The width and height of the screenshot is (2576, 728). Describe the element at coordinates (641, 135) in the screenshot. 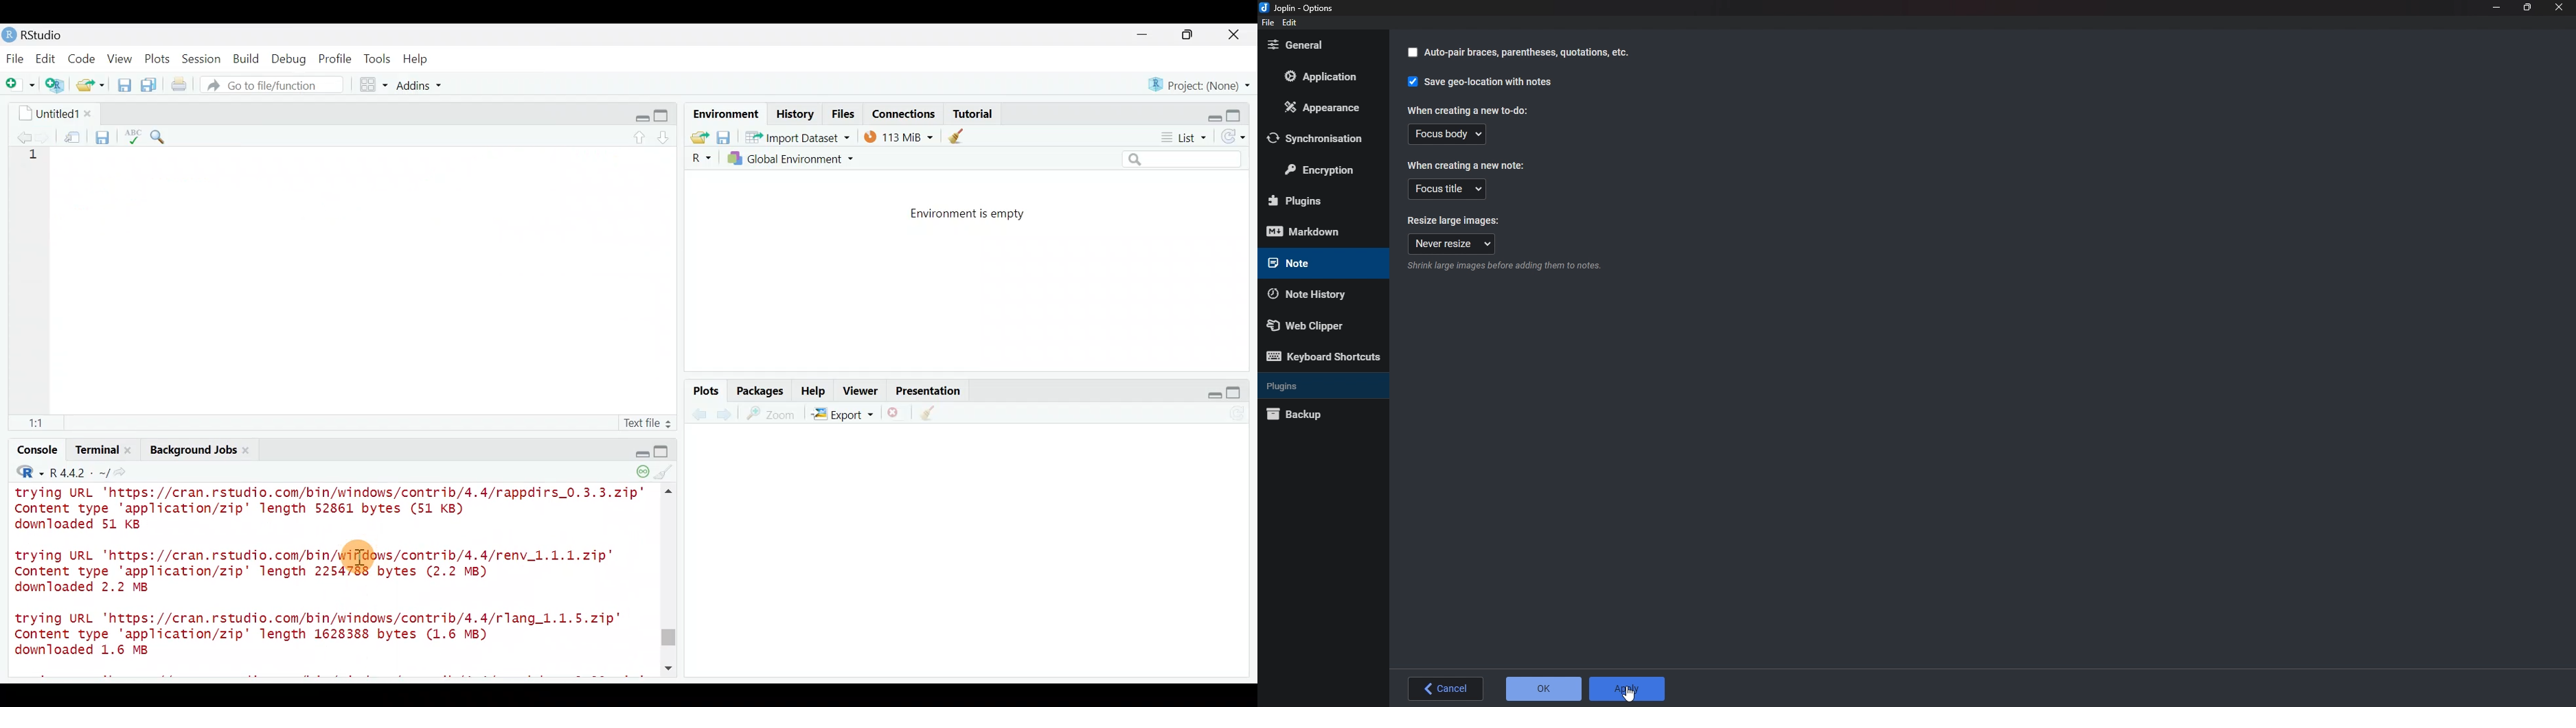

I see `go to previous section/chunk` at that location.